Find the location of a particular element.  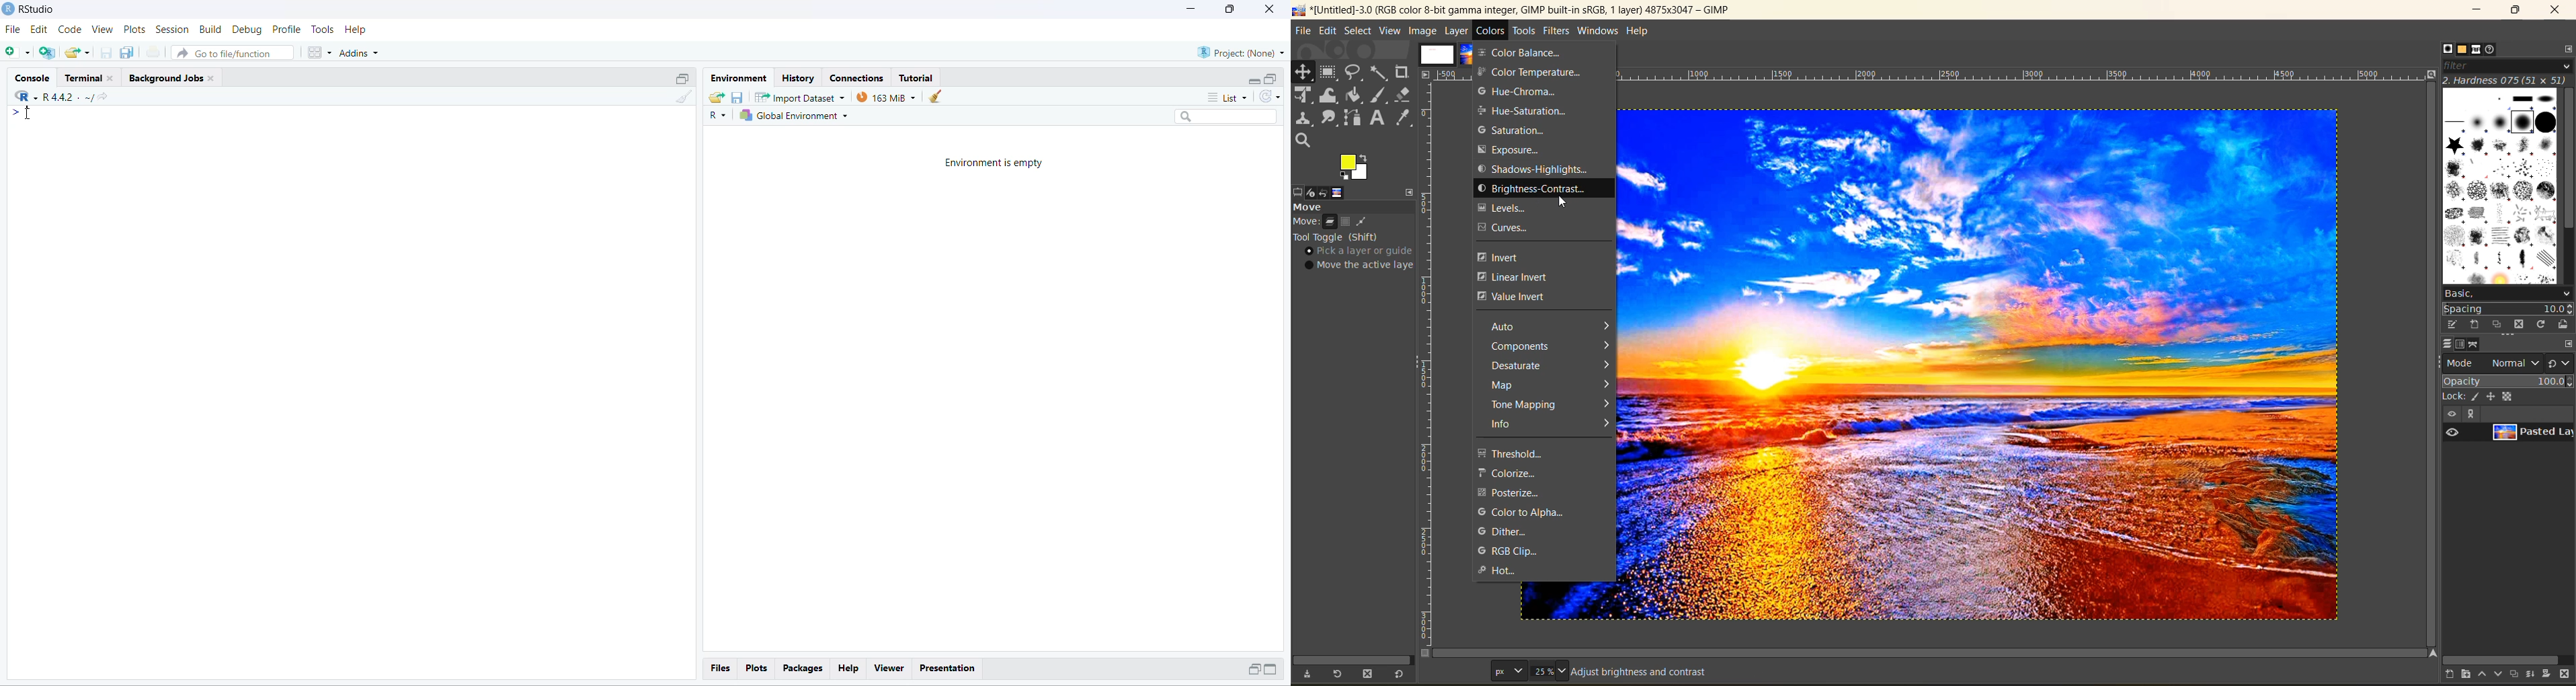

workspace panes is located at coordinates (319, 52).